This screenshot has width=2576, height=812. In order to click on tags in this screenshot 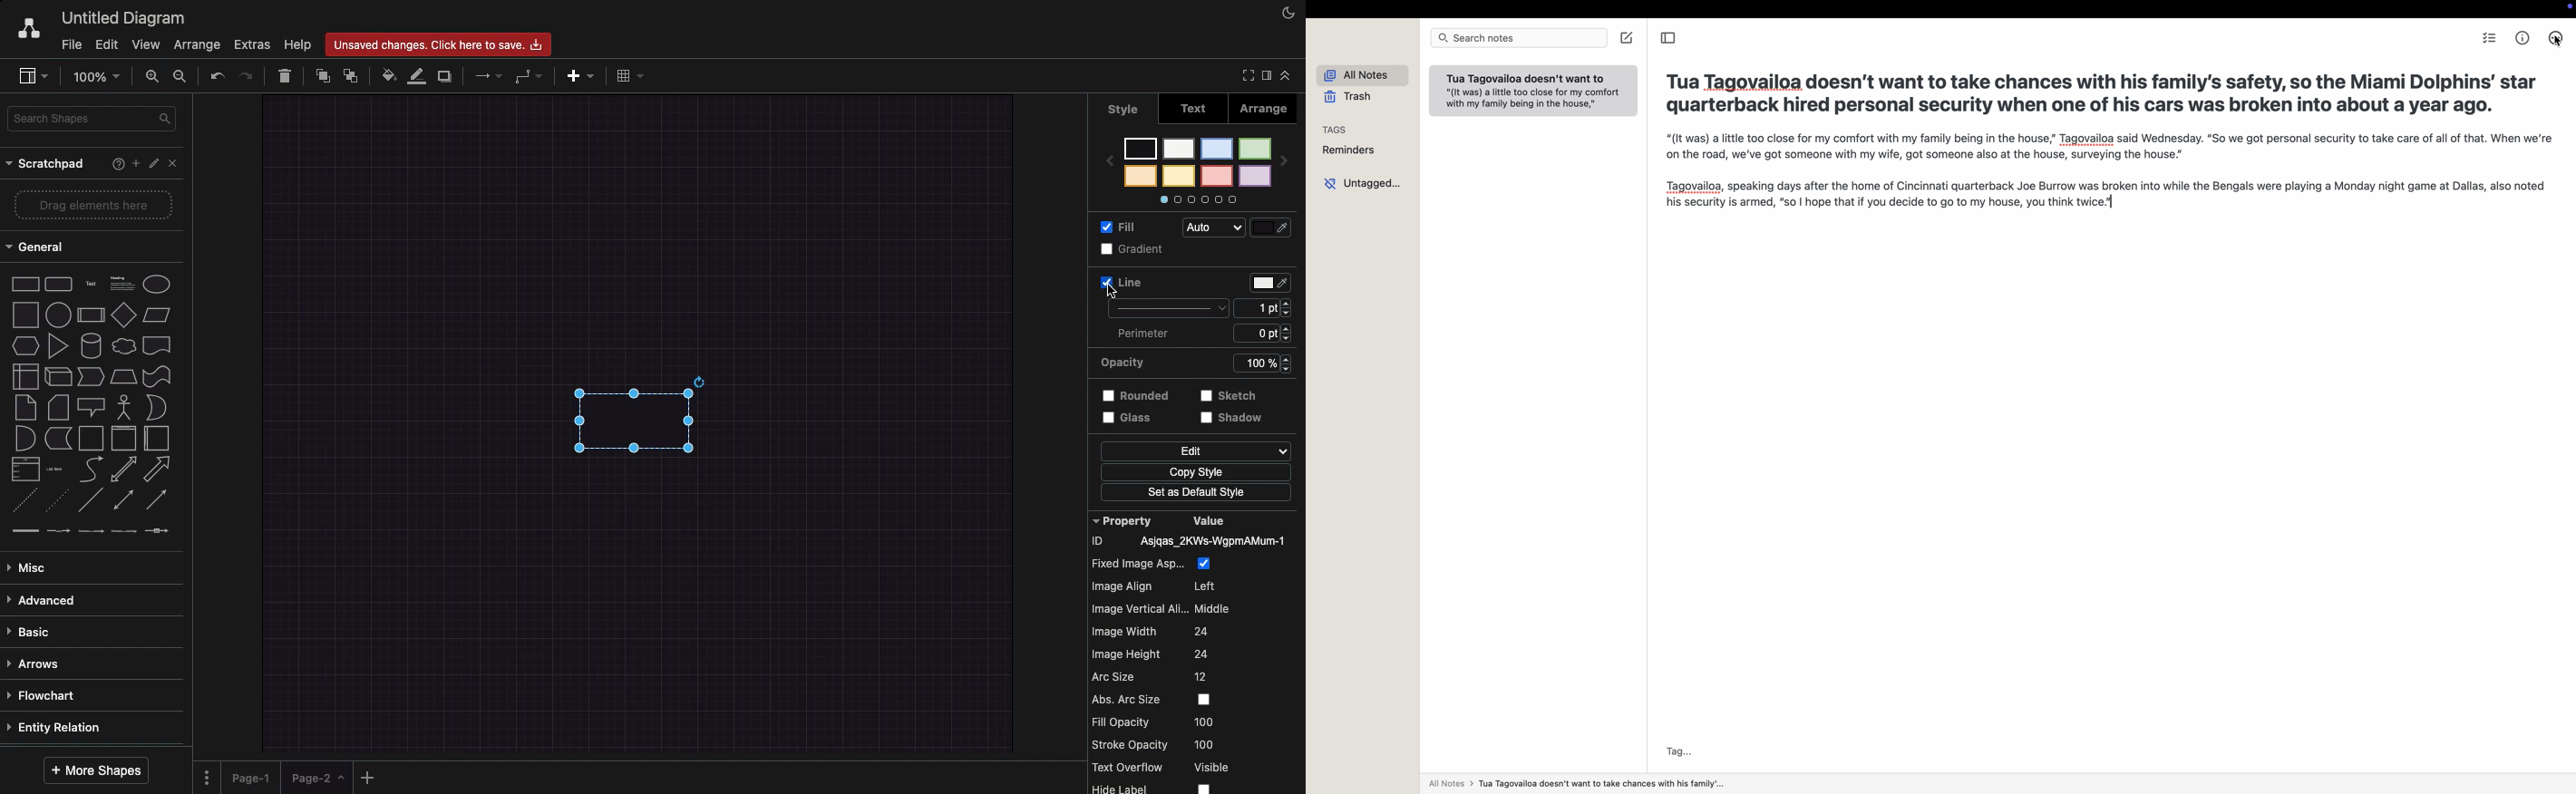, I will do `click(1332, 130)`.